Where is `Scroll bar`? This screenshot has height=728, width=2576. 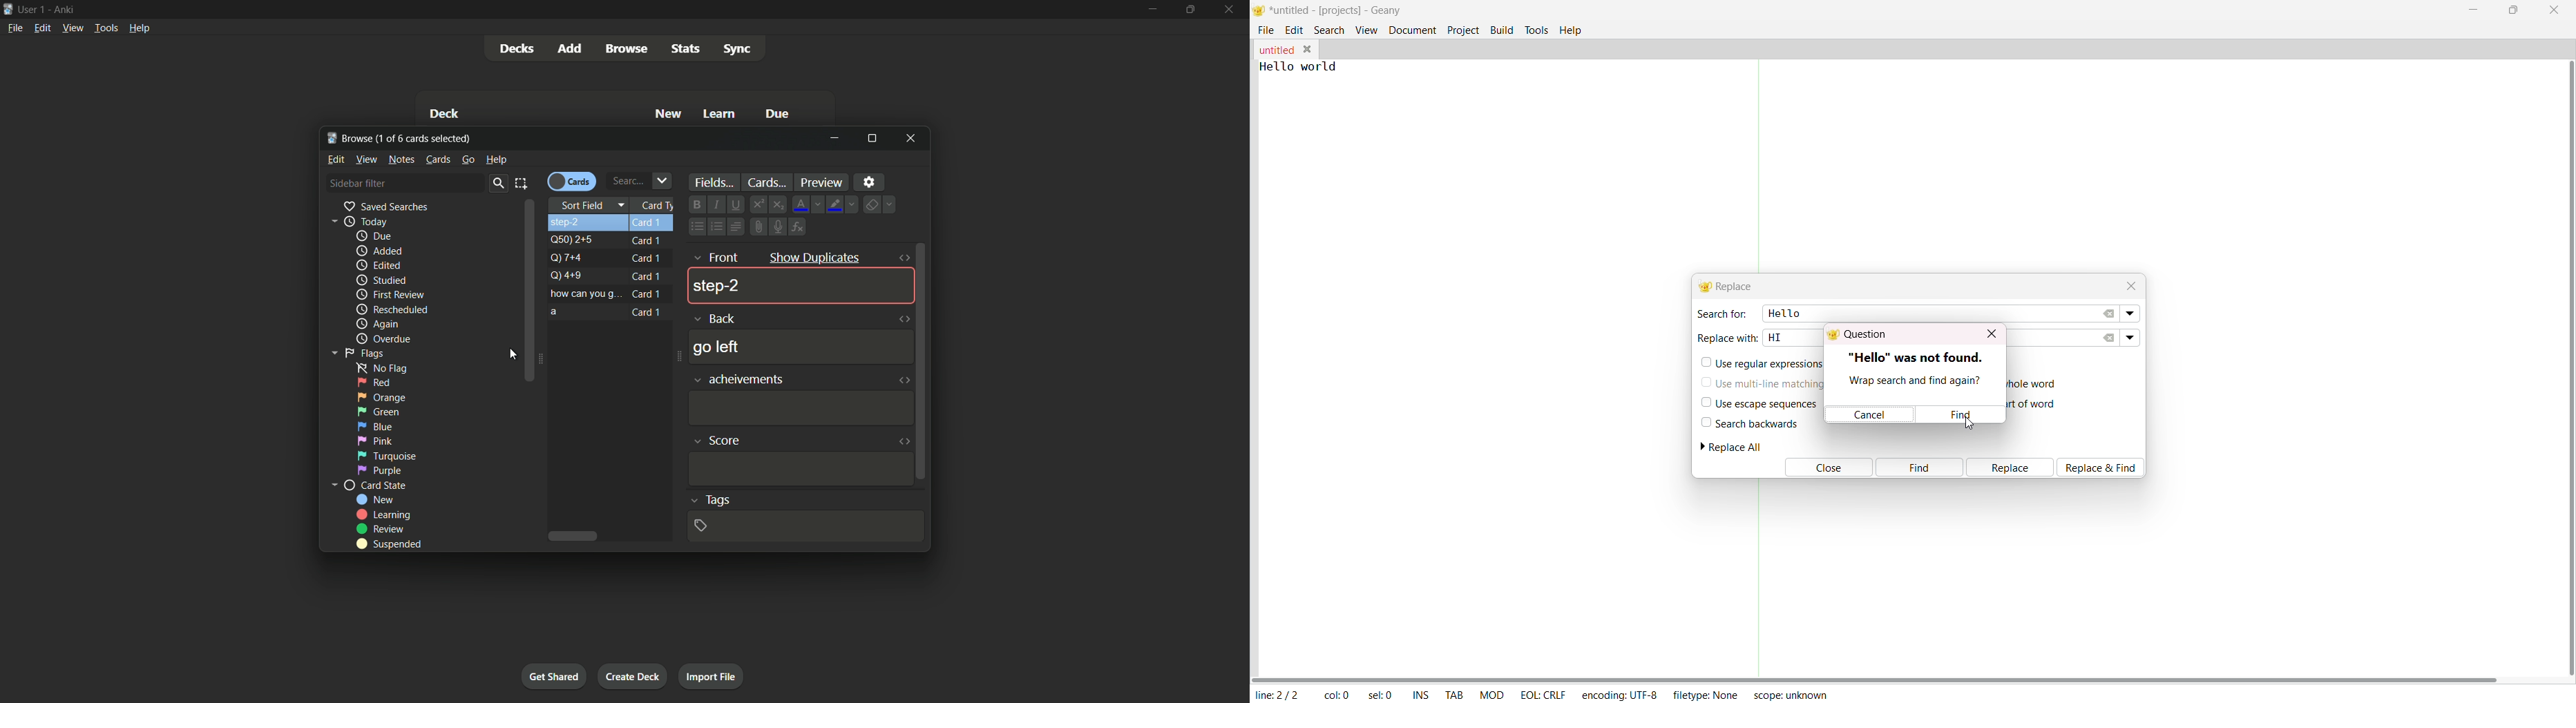
Scroll bar is located at coordinates (531, 291).